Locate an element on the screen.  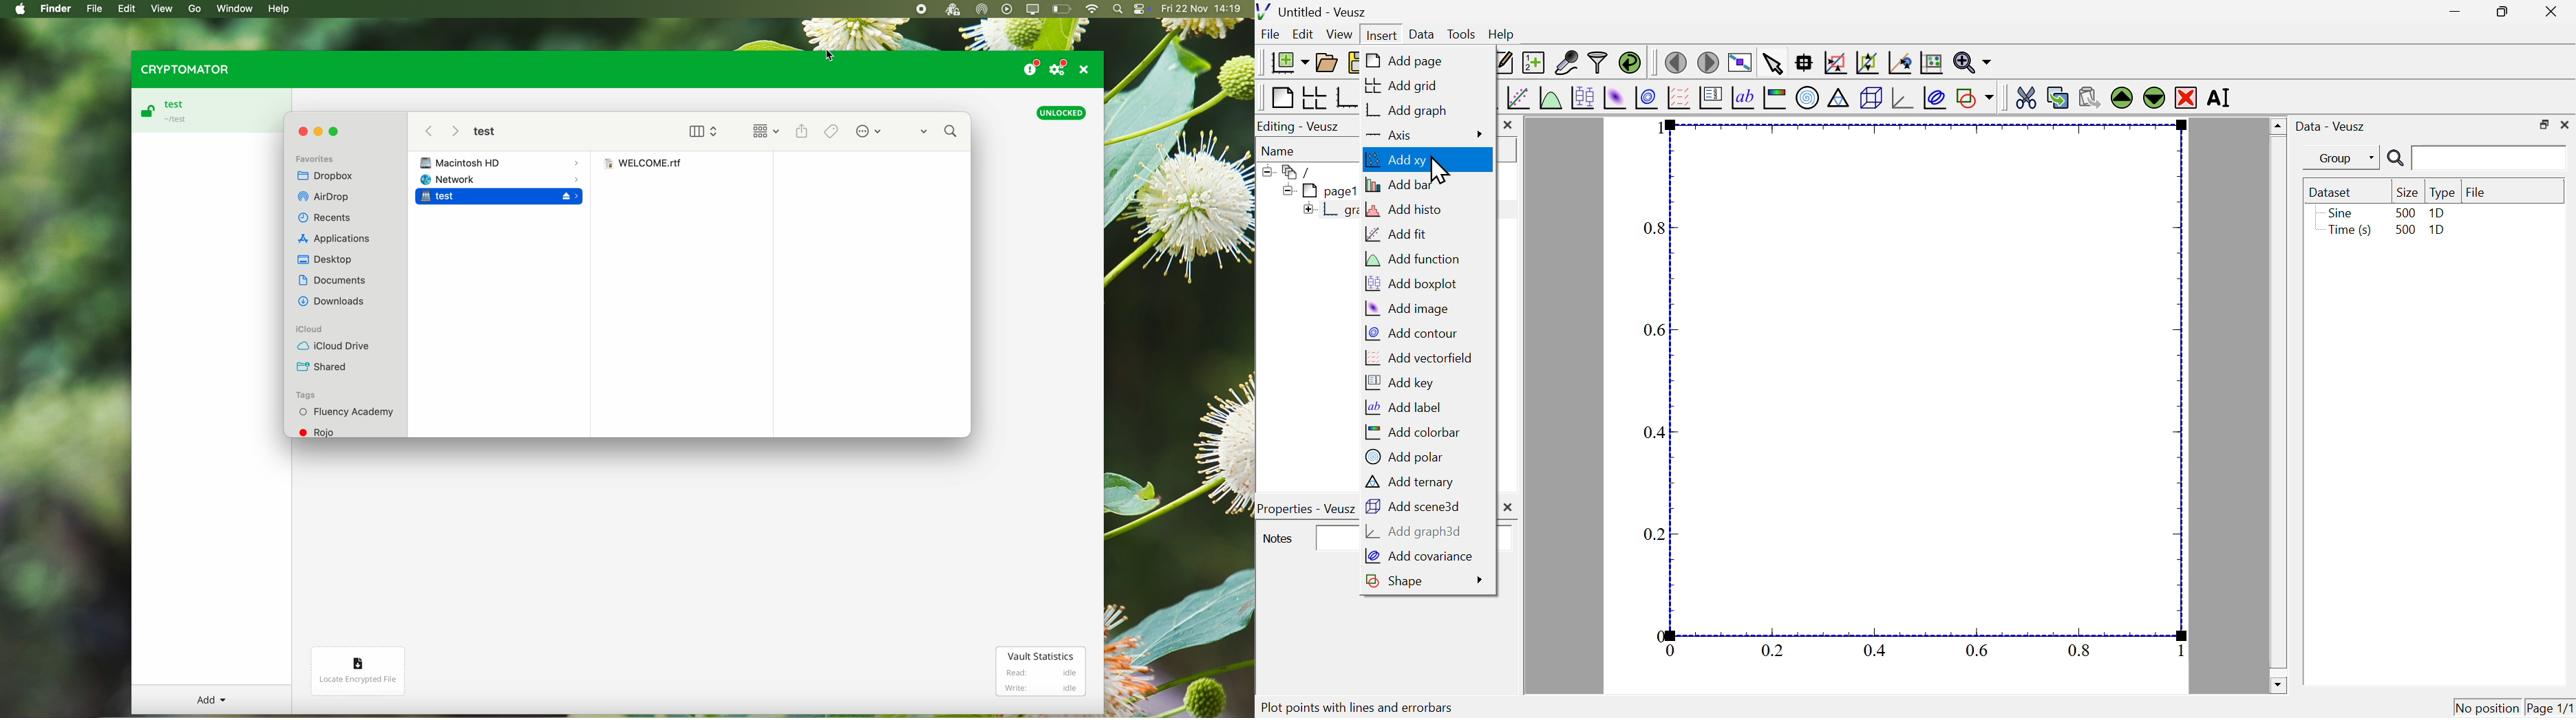
arrange graphs in a grid is located at coordinates (1314, 98).